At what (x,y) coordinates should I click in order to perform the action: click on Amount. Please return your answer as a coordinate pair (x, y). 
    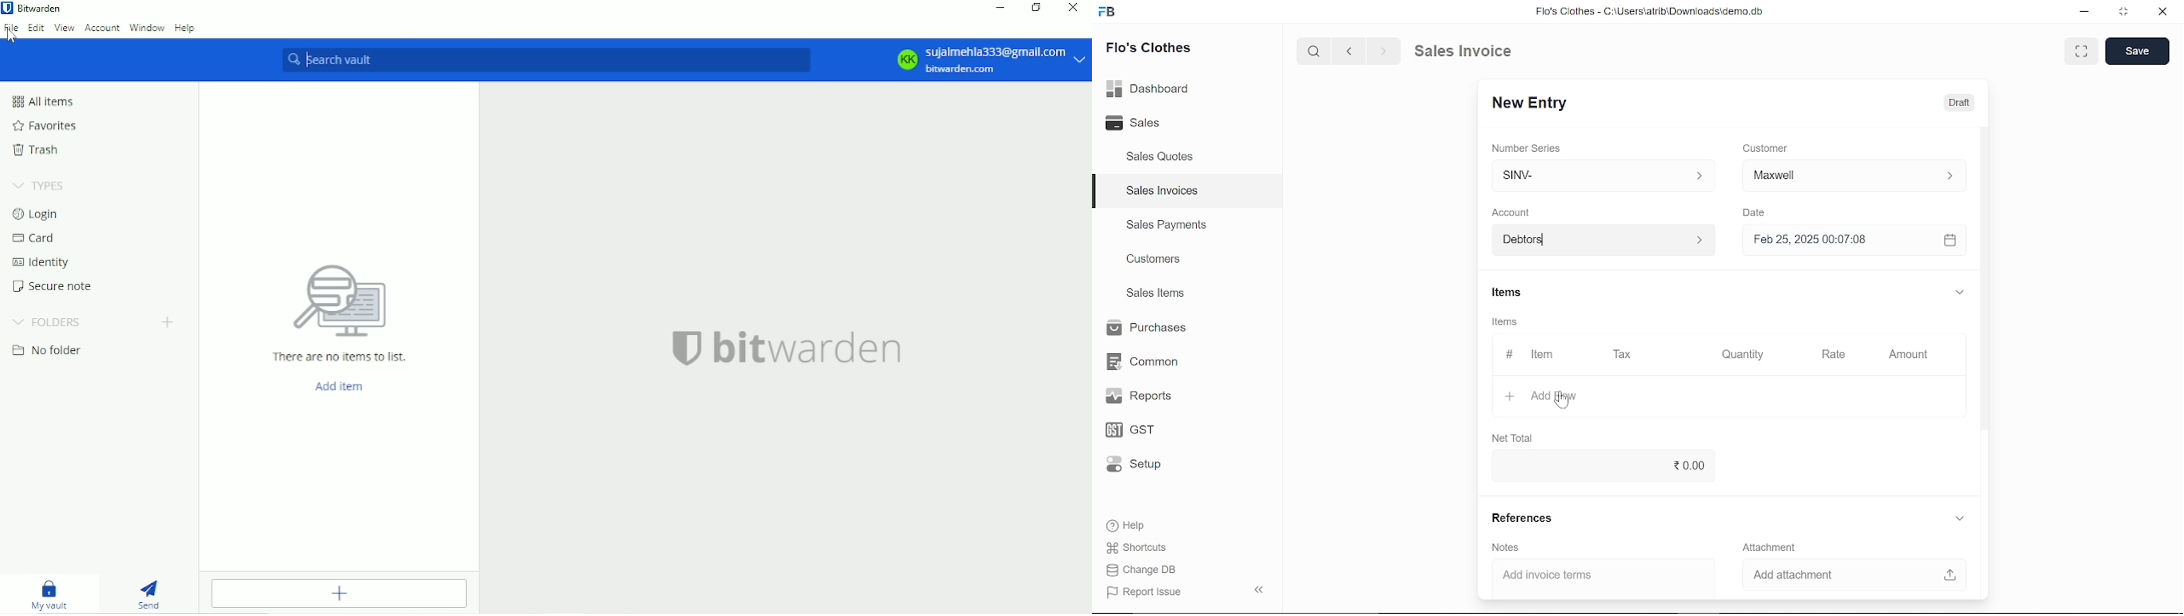
    Looking at the image, I should click on (1908, 356).